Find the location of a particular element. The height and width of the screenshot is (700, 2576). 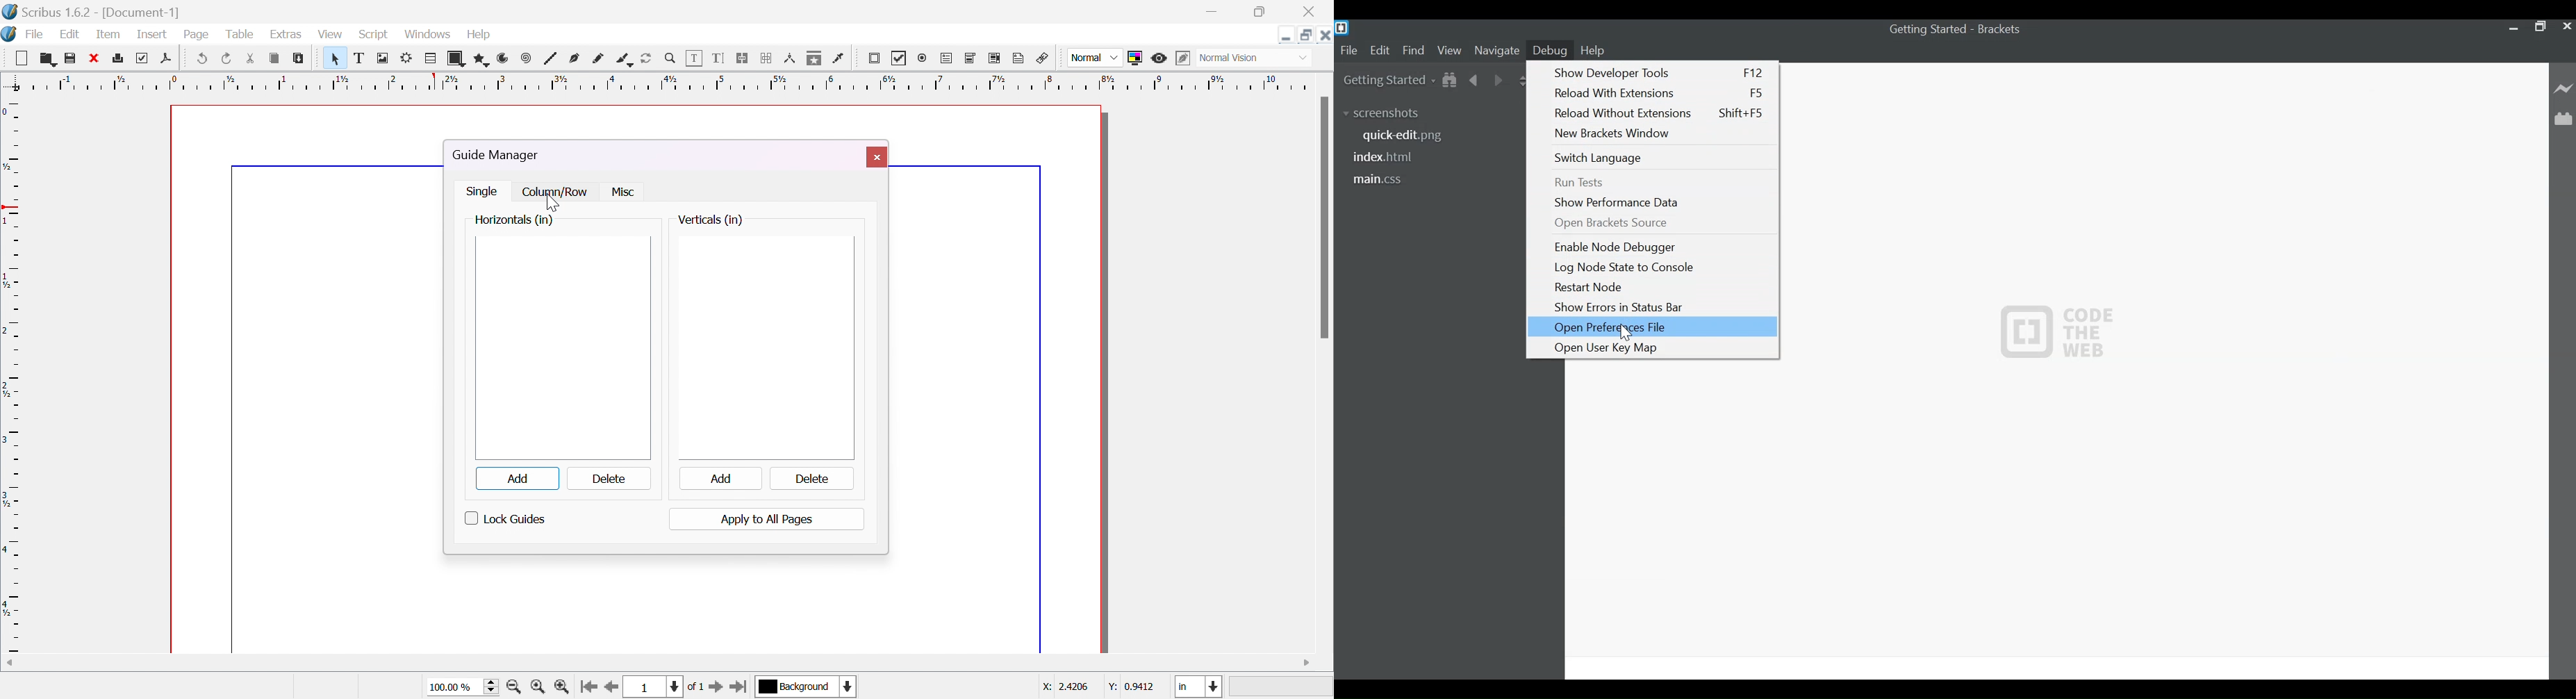

zoom out is located at coordinates (516, 686).